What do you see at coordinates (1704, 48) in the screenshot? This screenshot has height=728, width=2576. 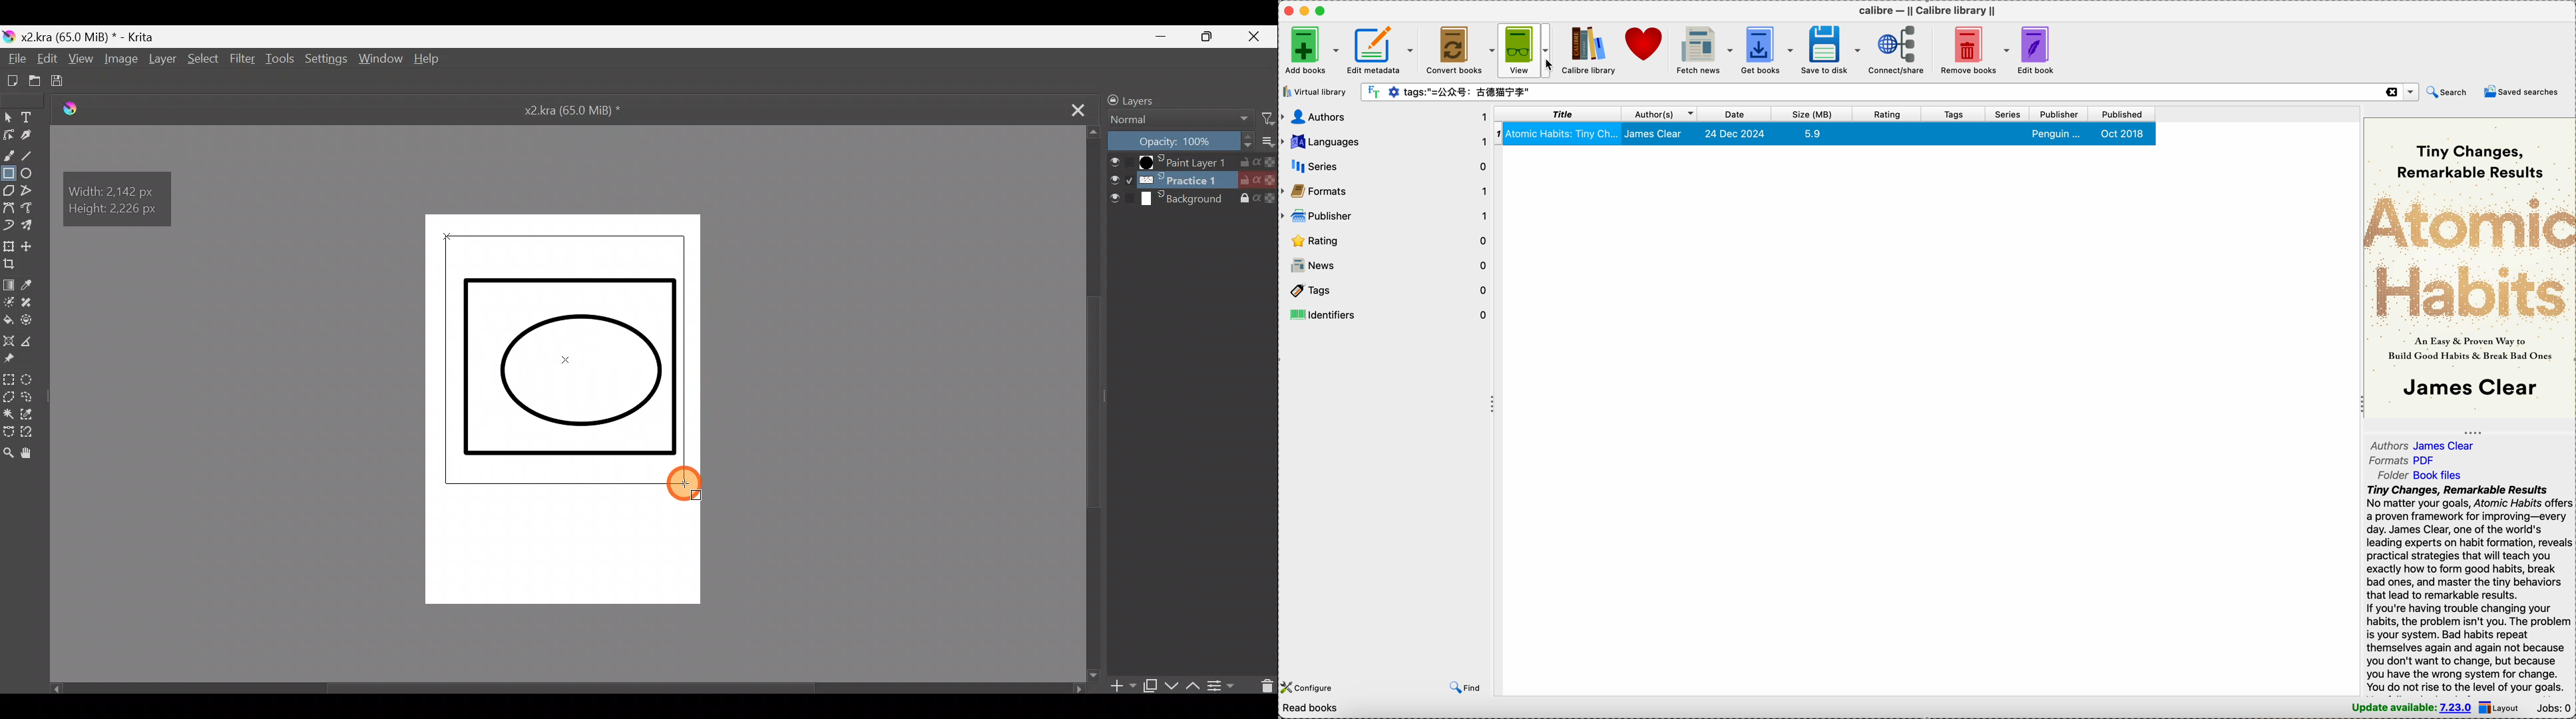 I see `fetch news` at bounding box center [1704, 48].